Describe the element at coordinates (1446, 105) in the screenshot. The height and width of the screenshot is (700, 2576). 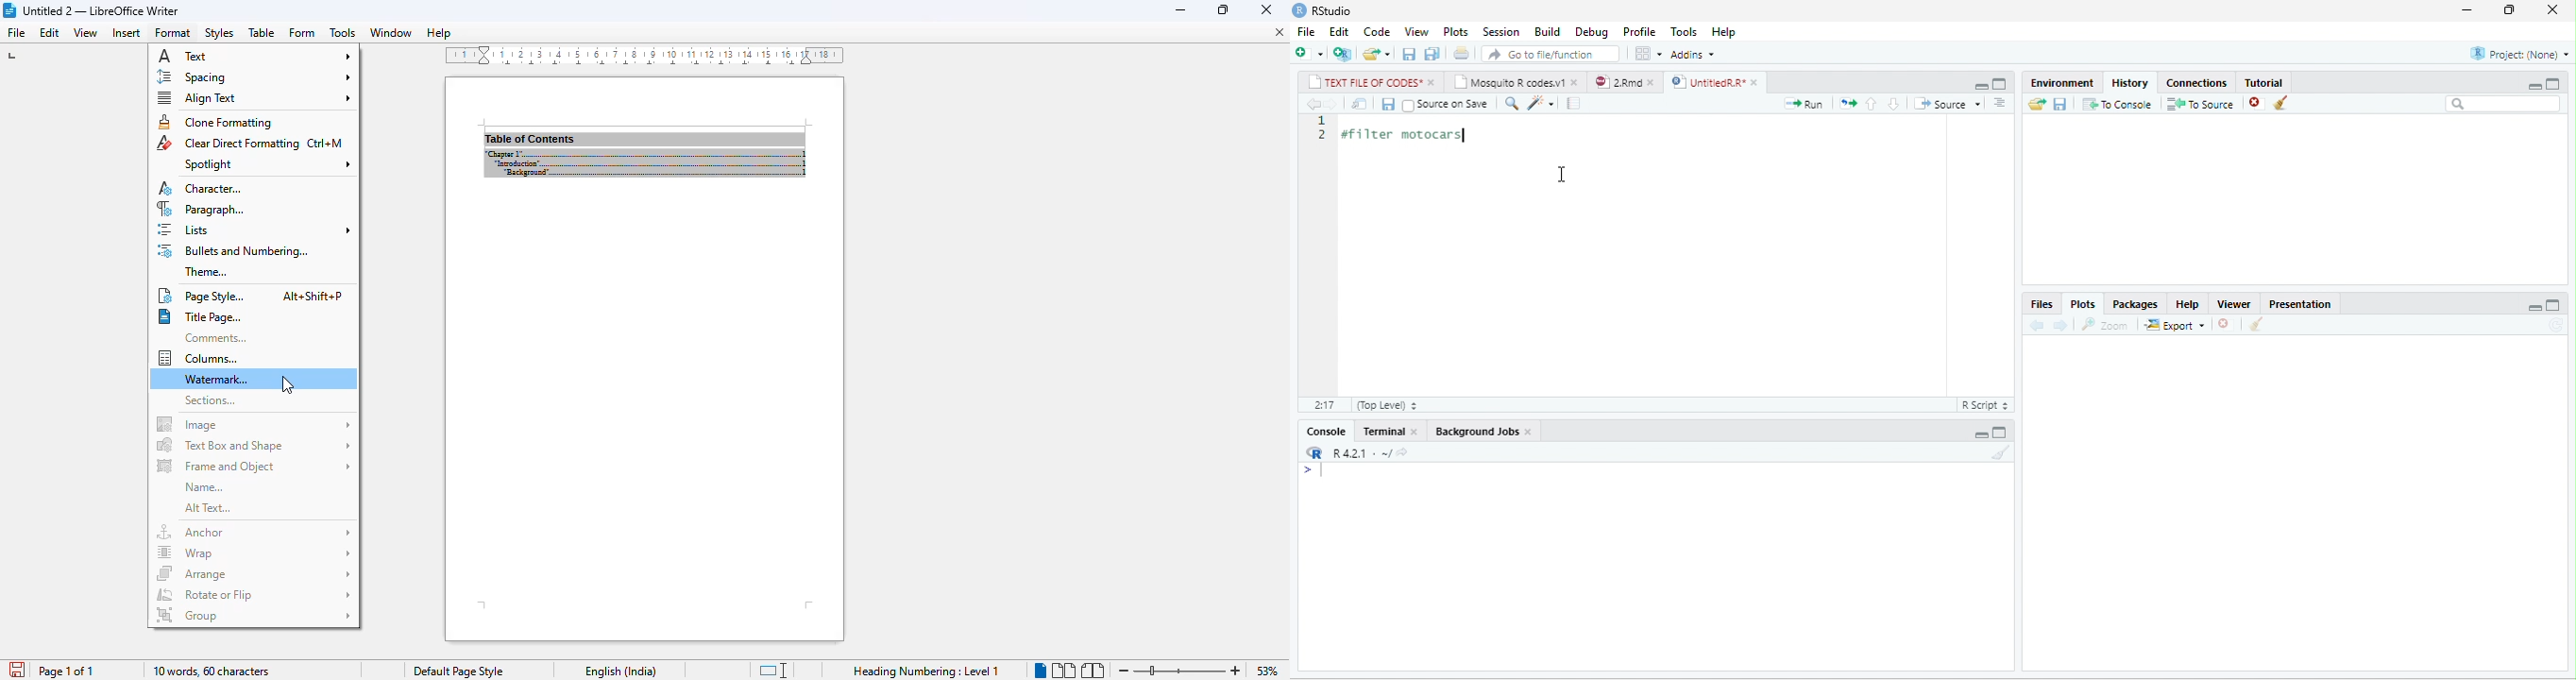
I see `Source on Save` at that location.